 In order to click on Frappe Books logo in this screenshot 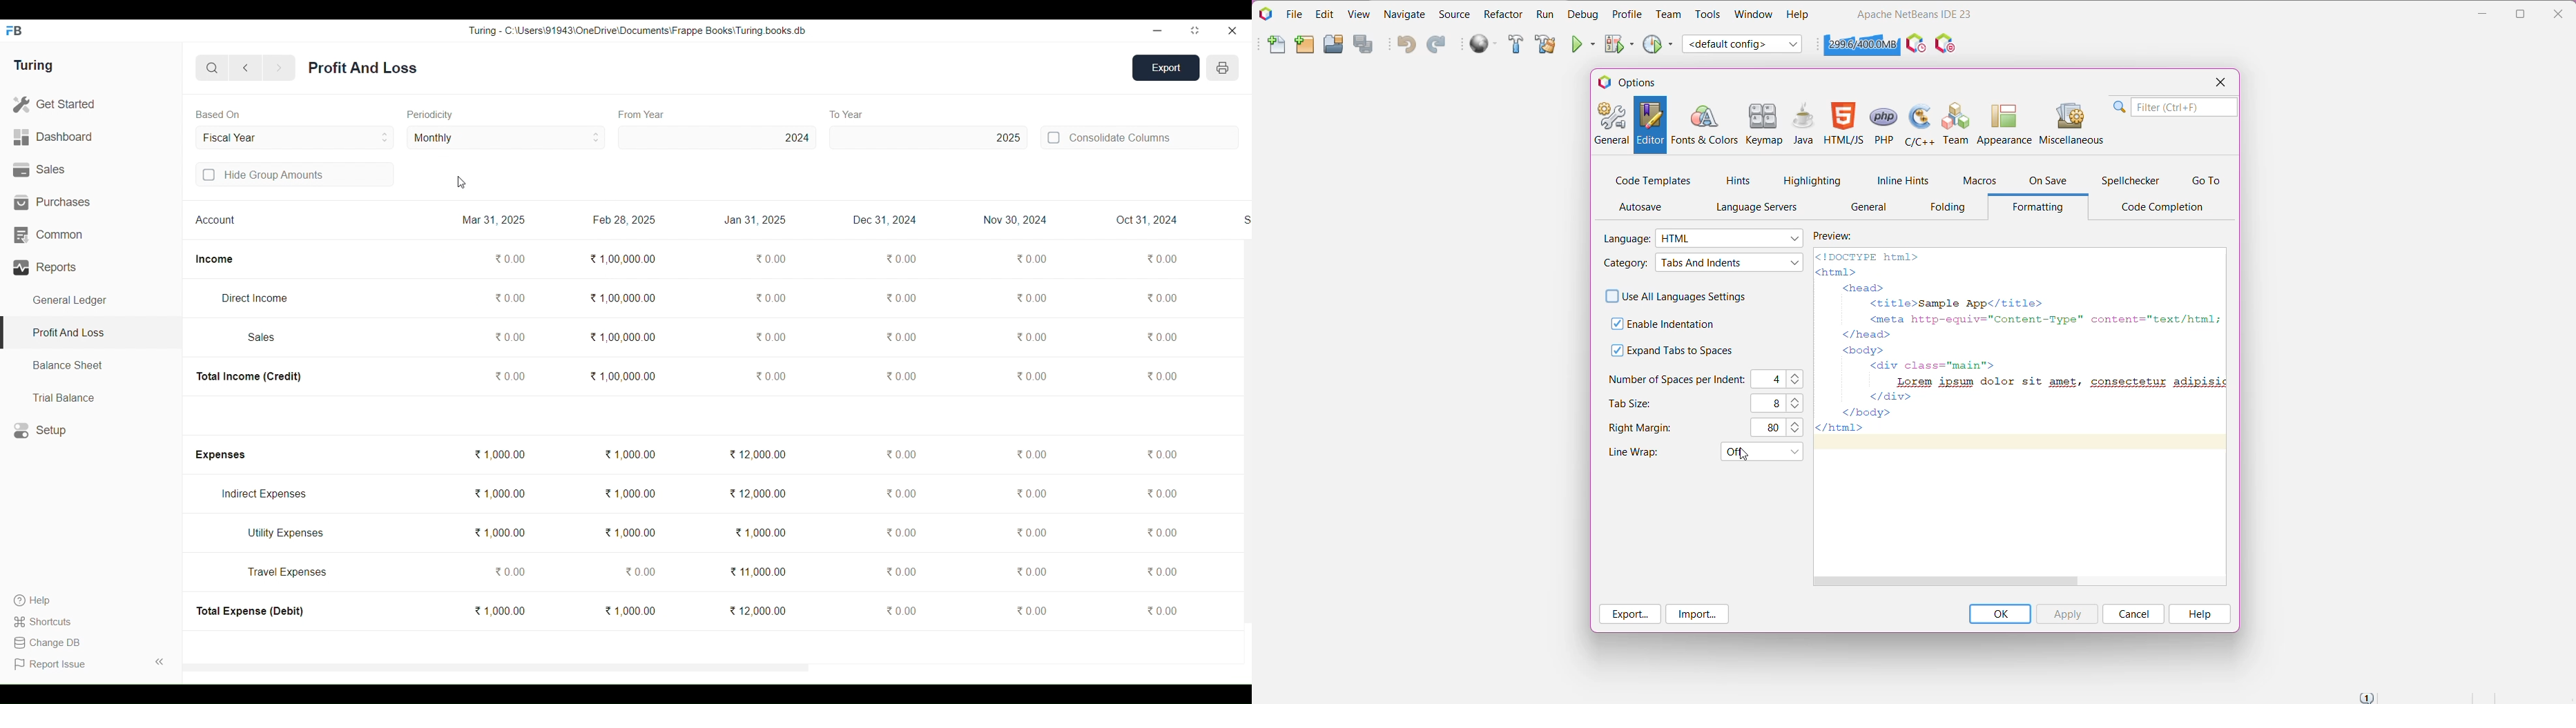, I will do `click(14, 31)`.